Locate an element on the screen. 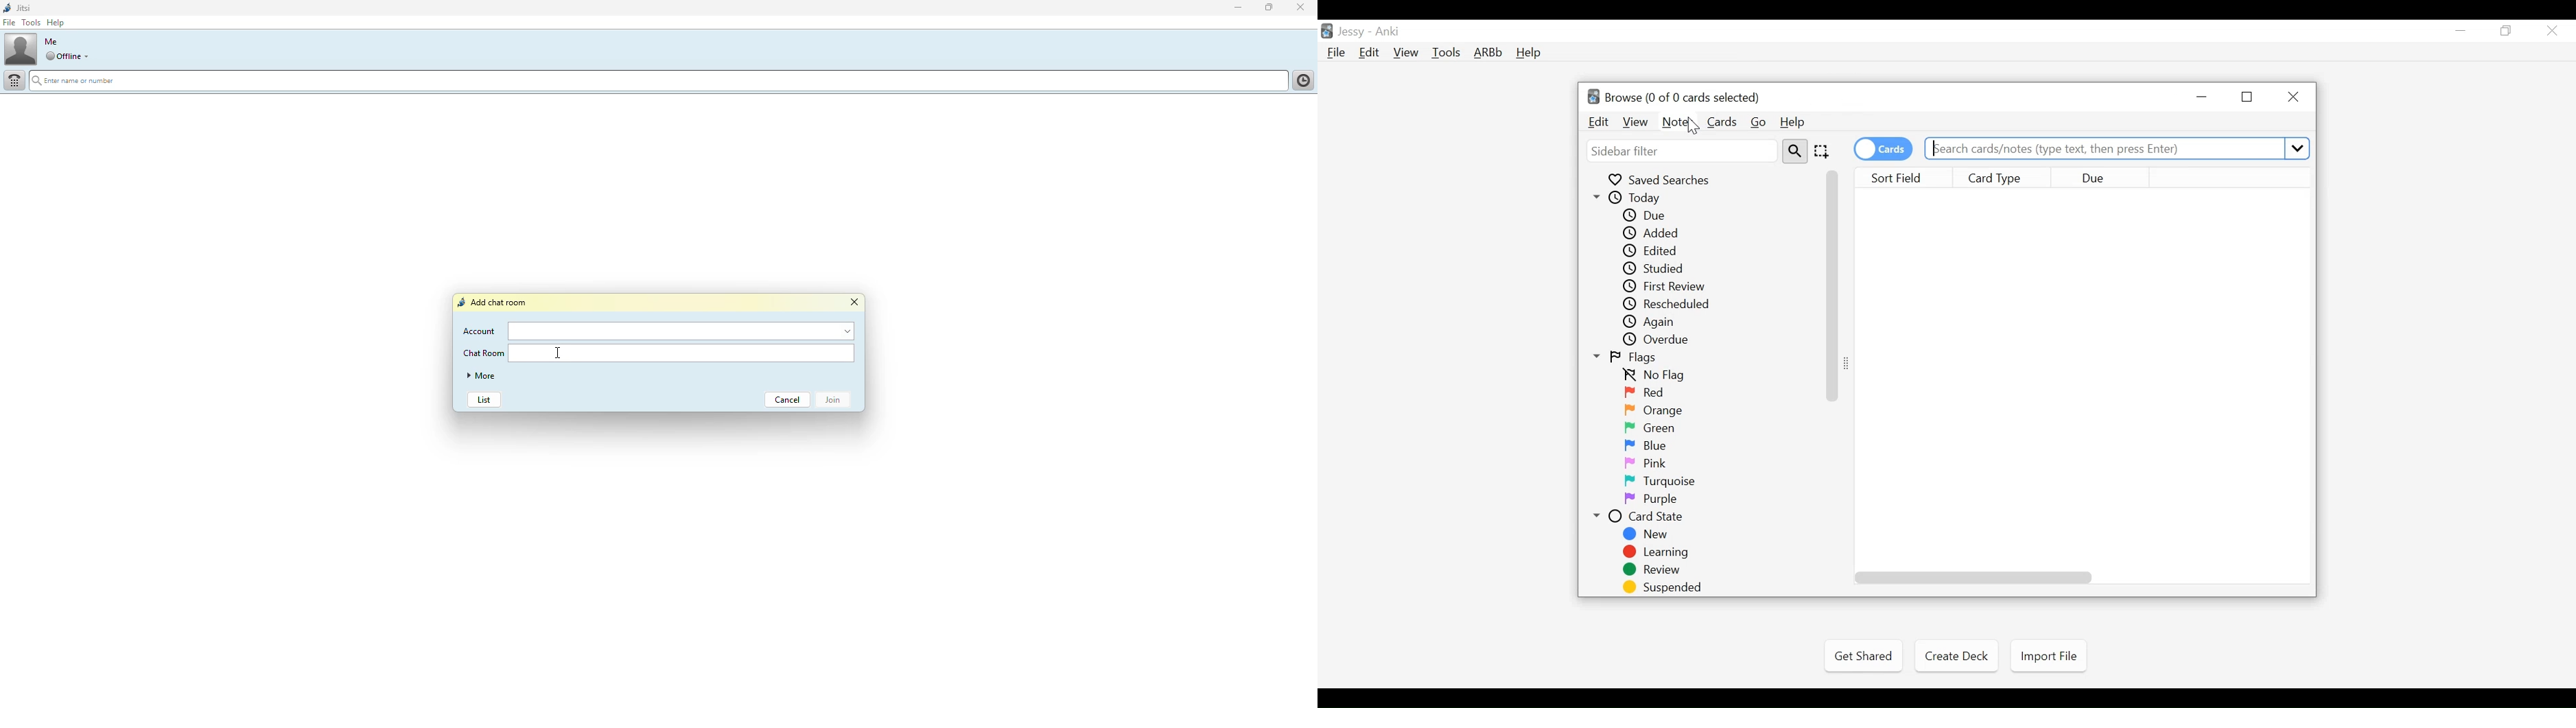  Flags is located at coordinates (1628, 357).